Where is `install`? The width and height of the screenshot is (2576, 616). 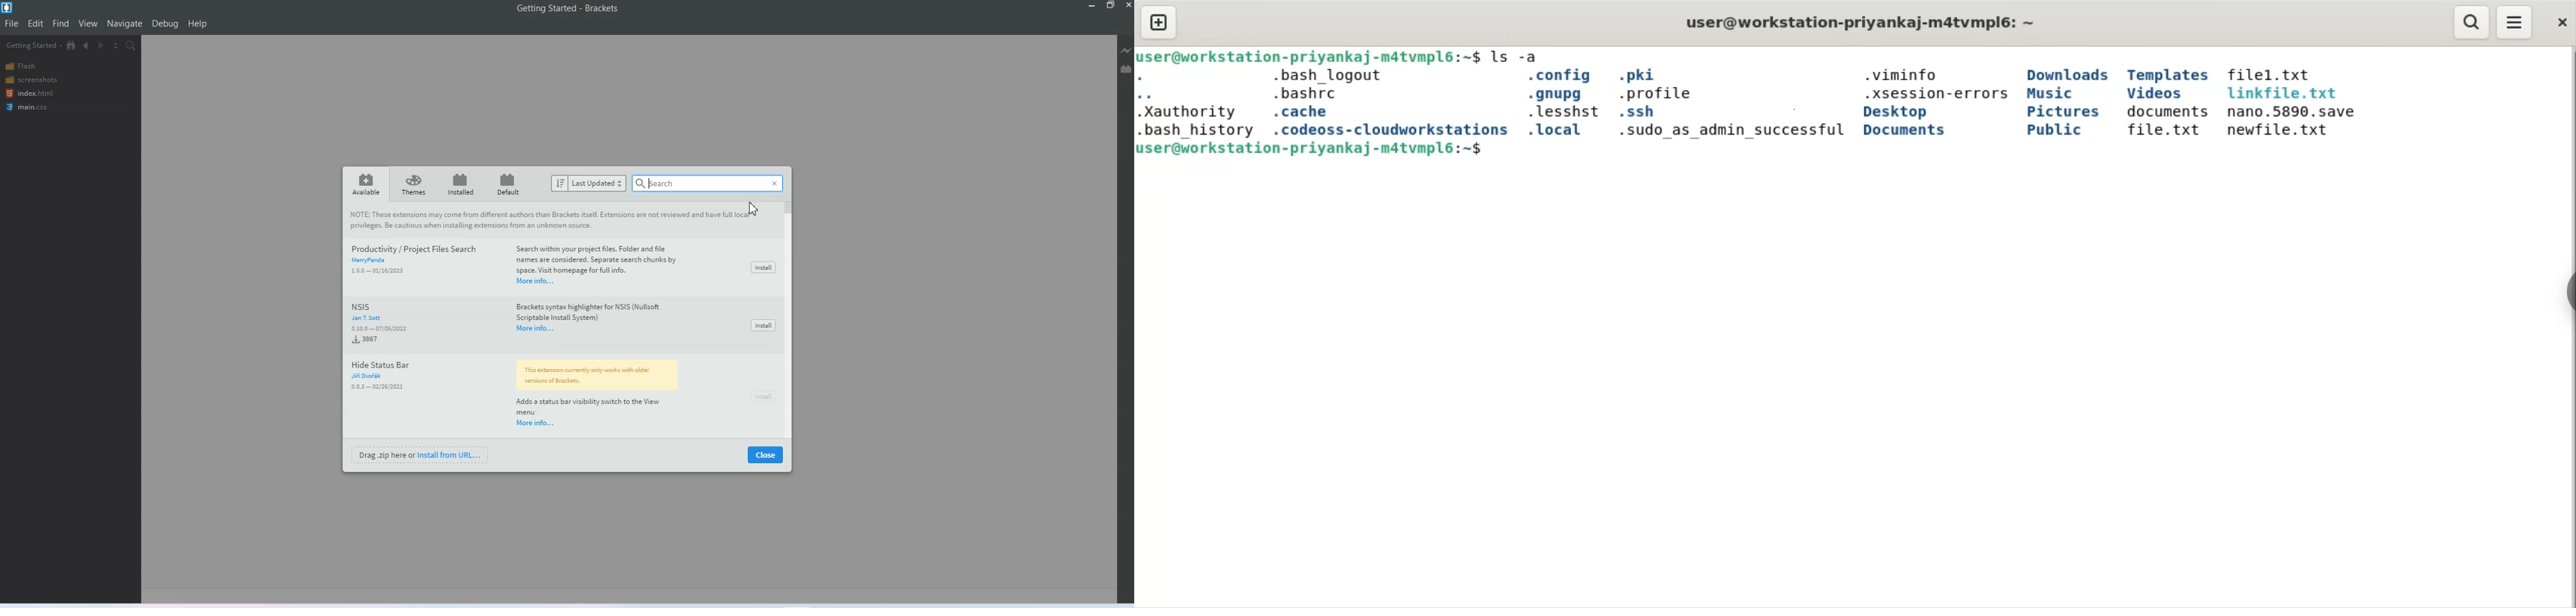 install is located at coordinates (763, 325).